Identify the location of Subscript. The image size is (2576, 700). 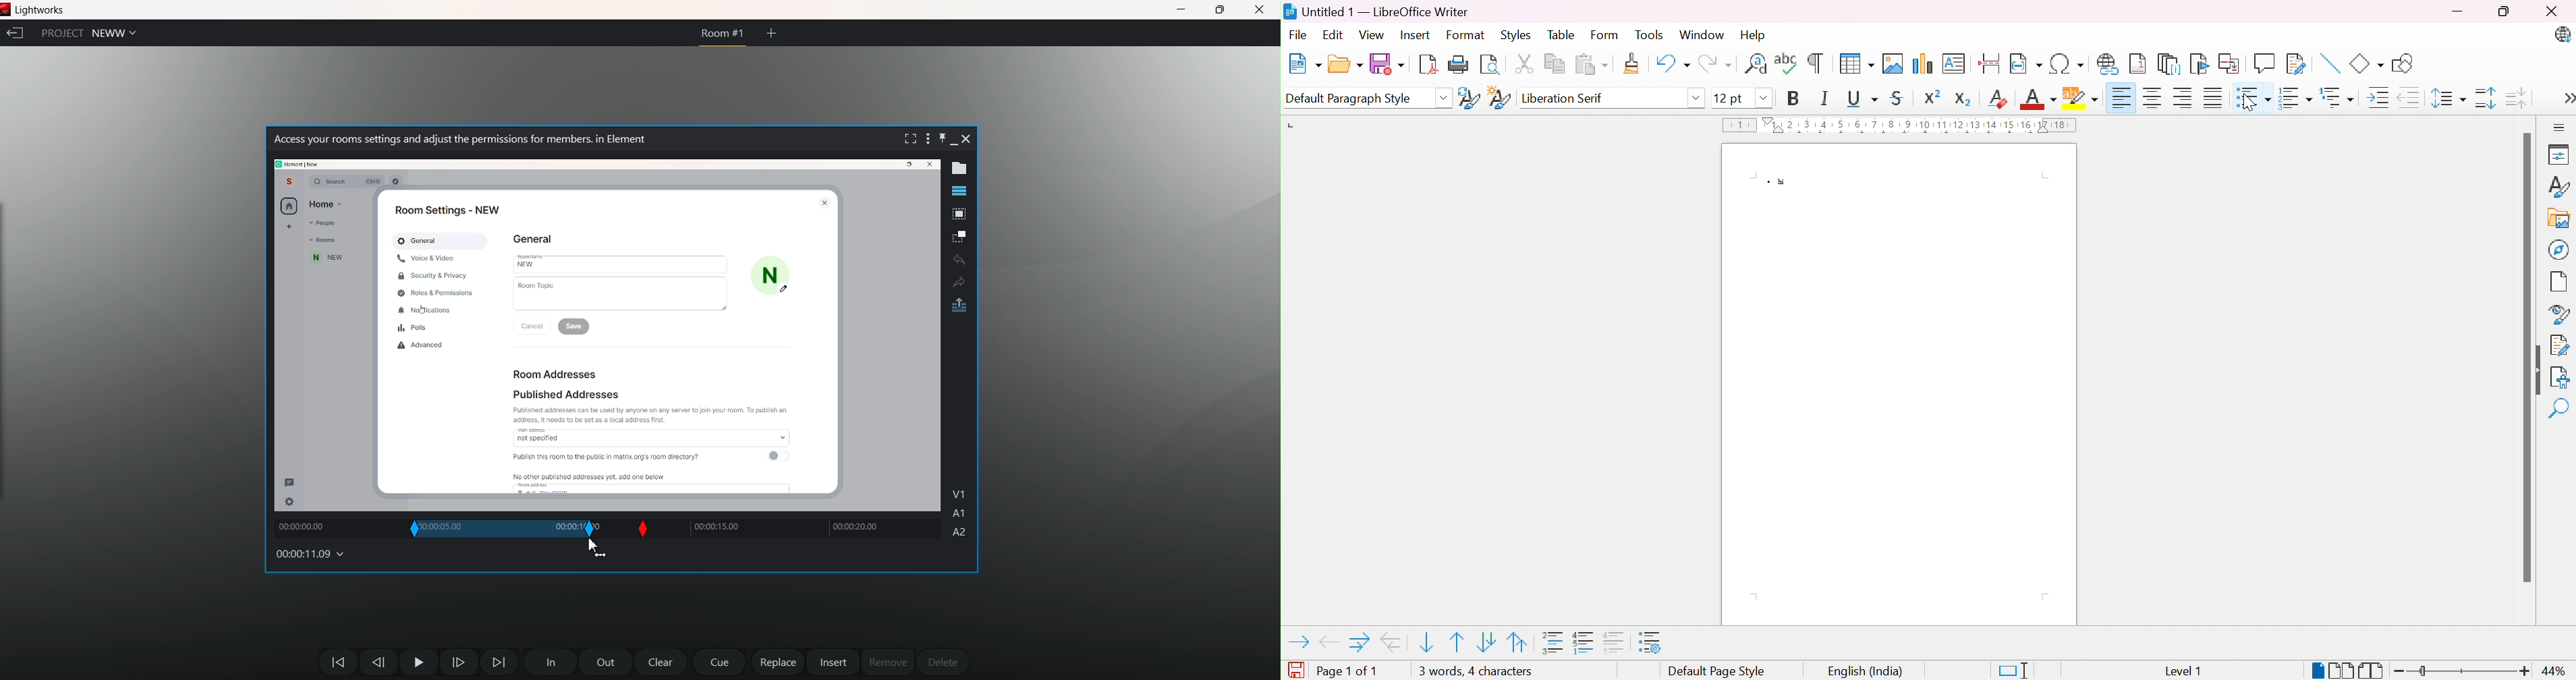
(1963, 100).